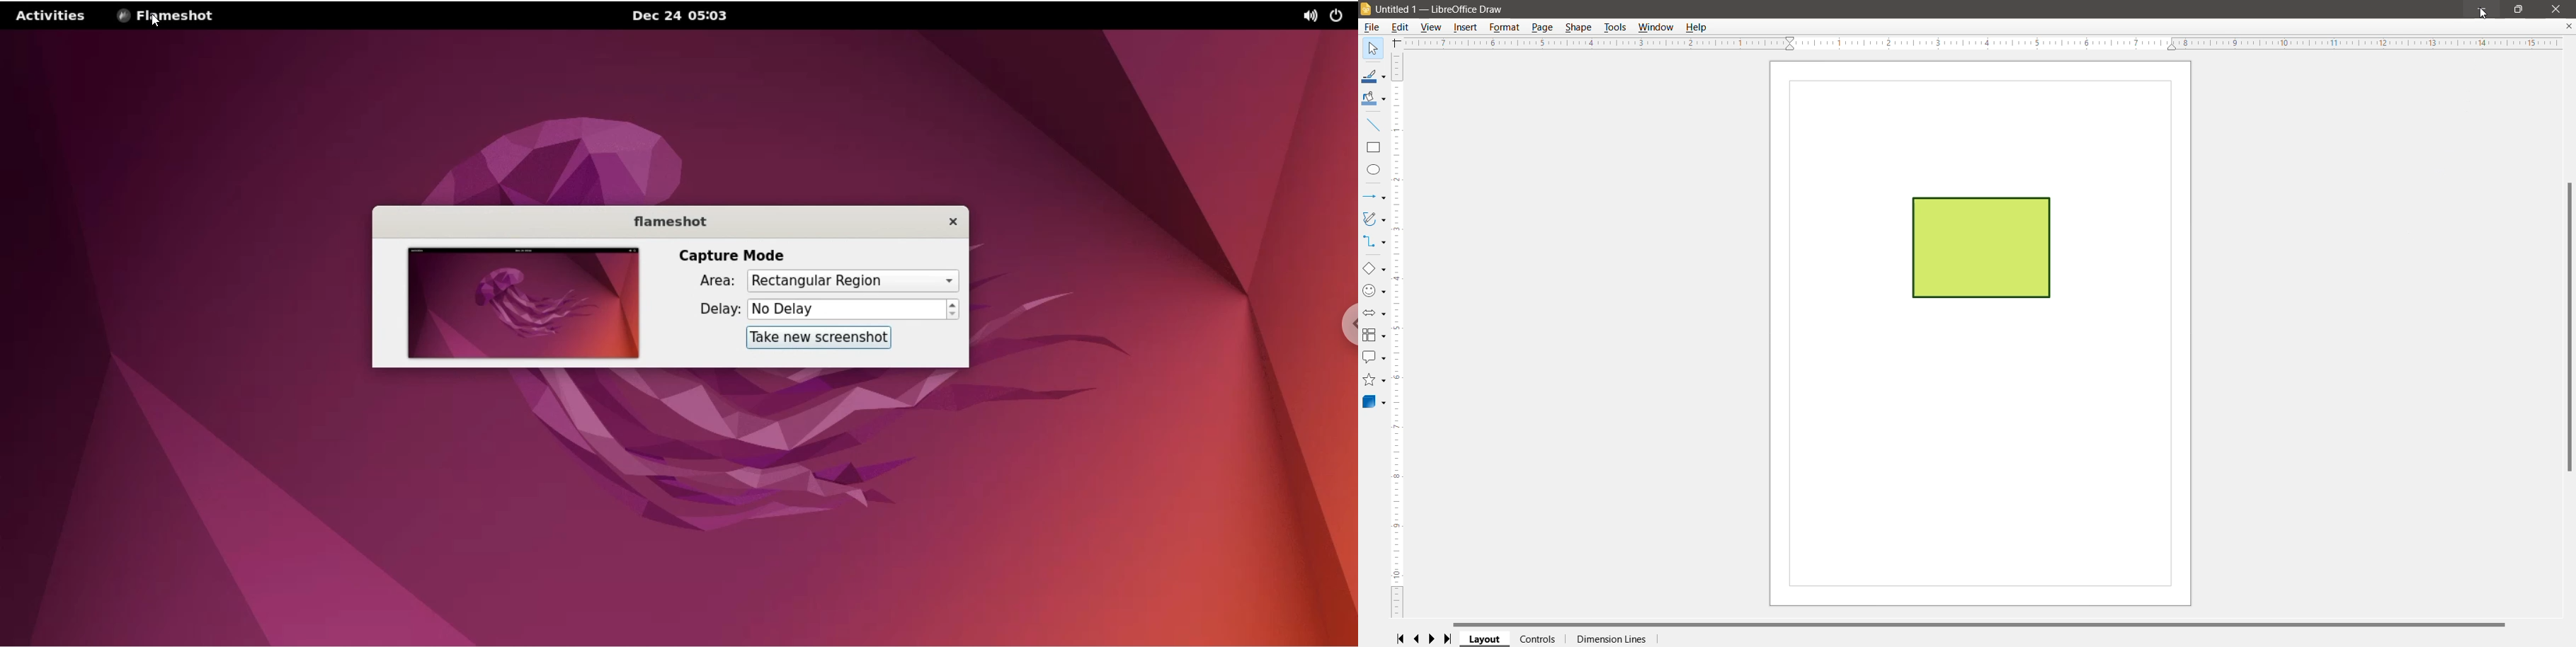  Describe the element at coordinates (1578, 27) in the screenshot. I see `Shape` at that location.